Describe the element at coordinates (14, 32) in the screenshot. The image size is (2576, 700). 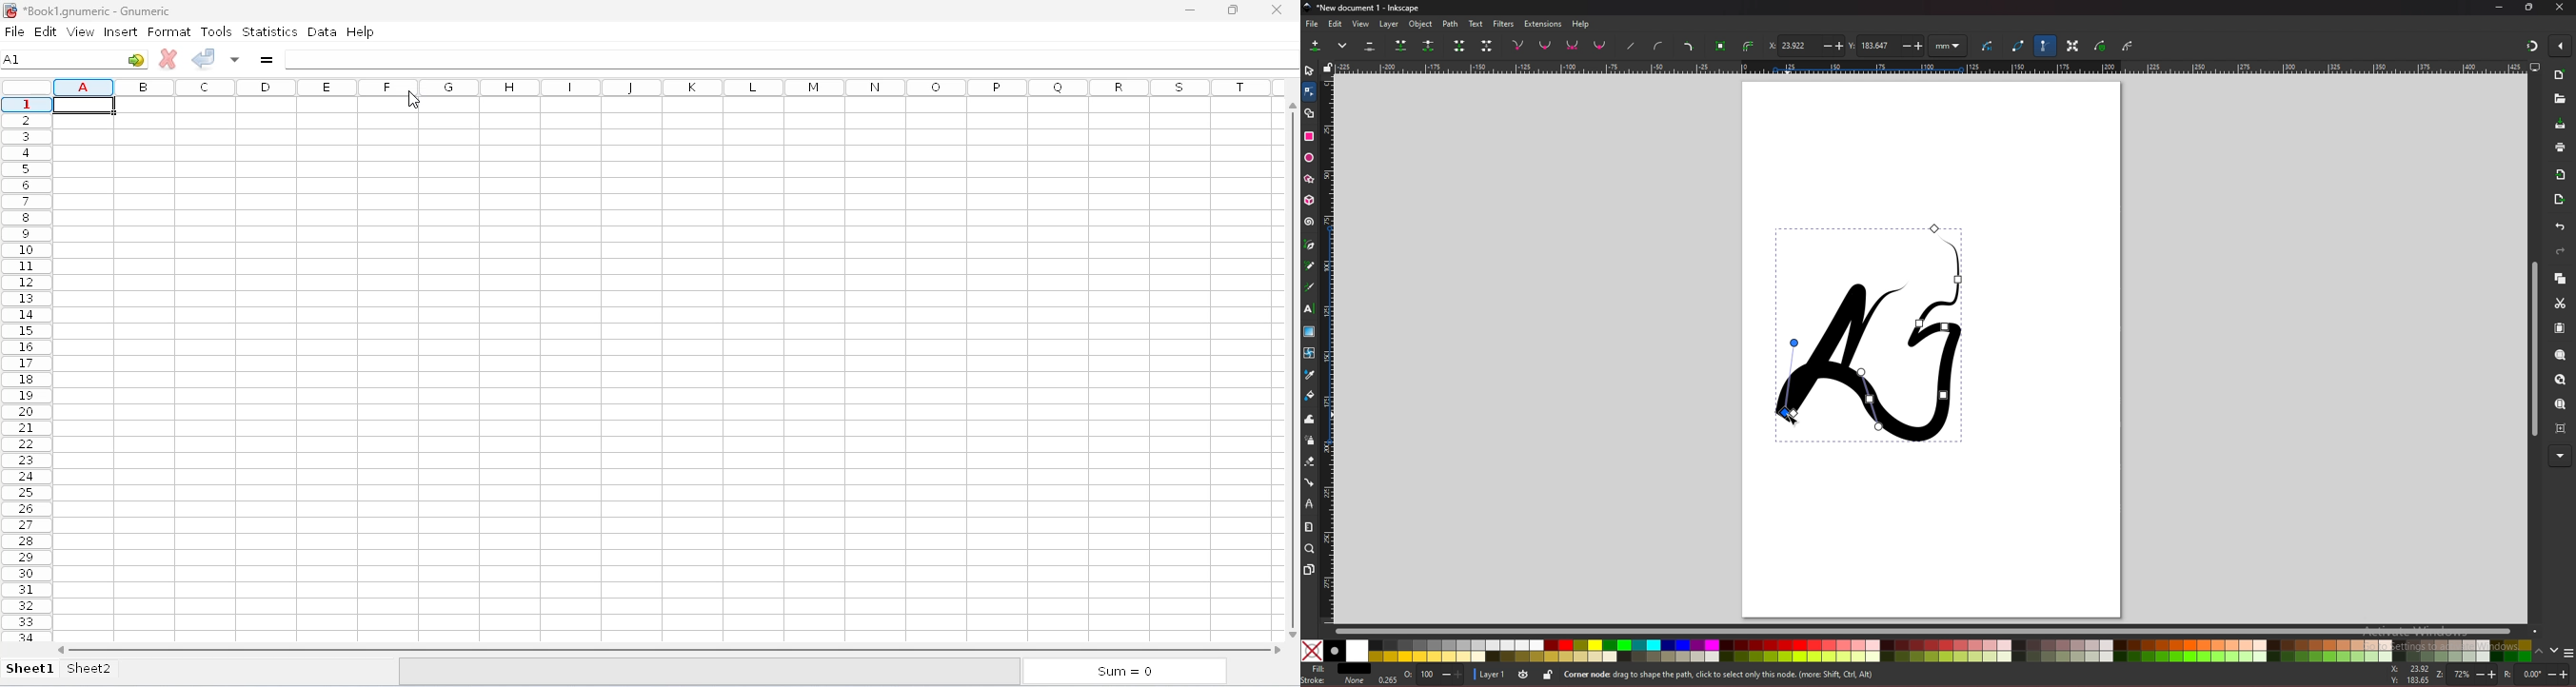
I see `file` at that location.